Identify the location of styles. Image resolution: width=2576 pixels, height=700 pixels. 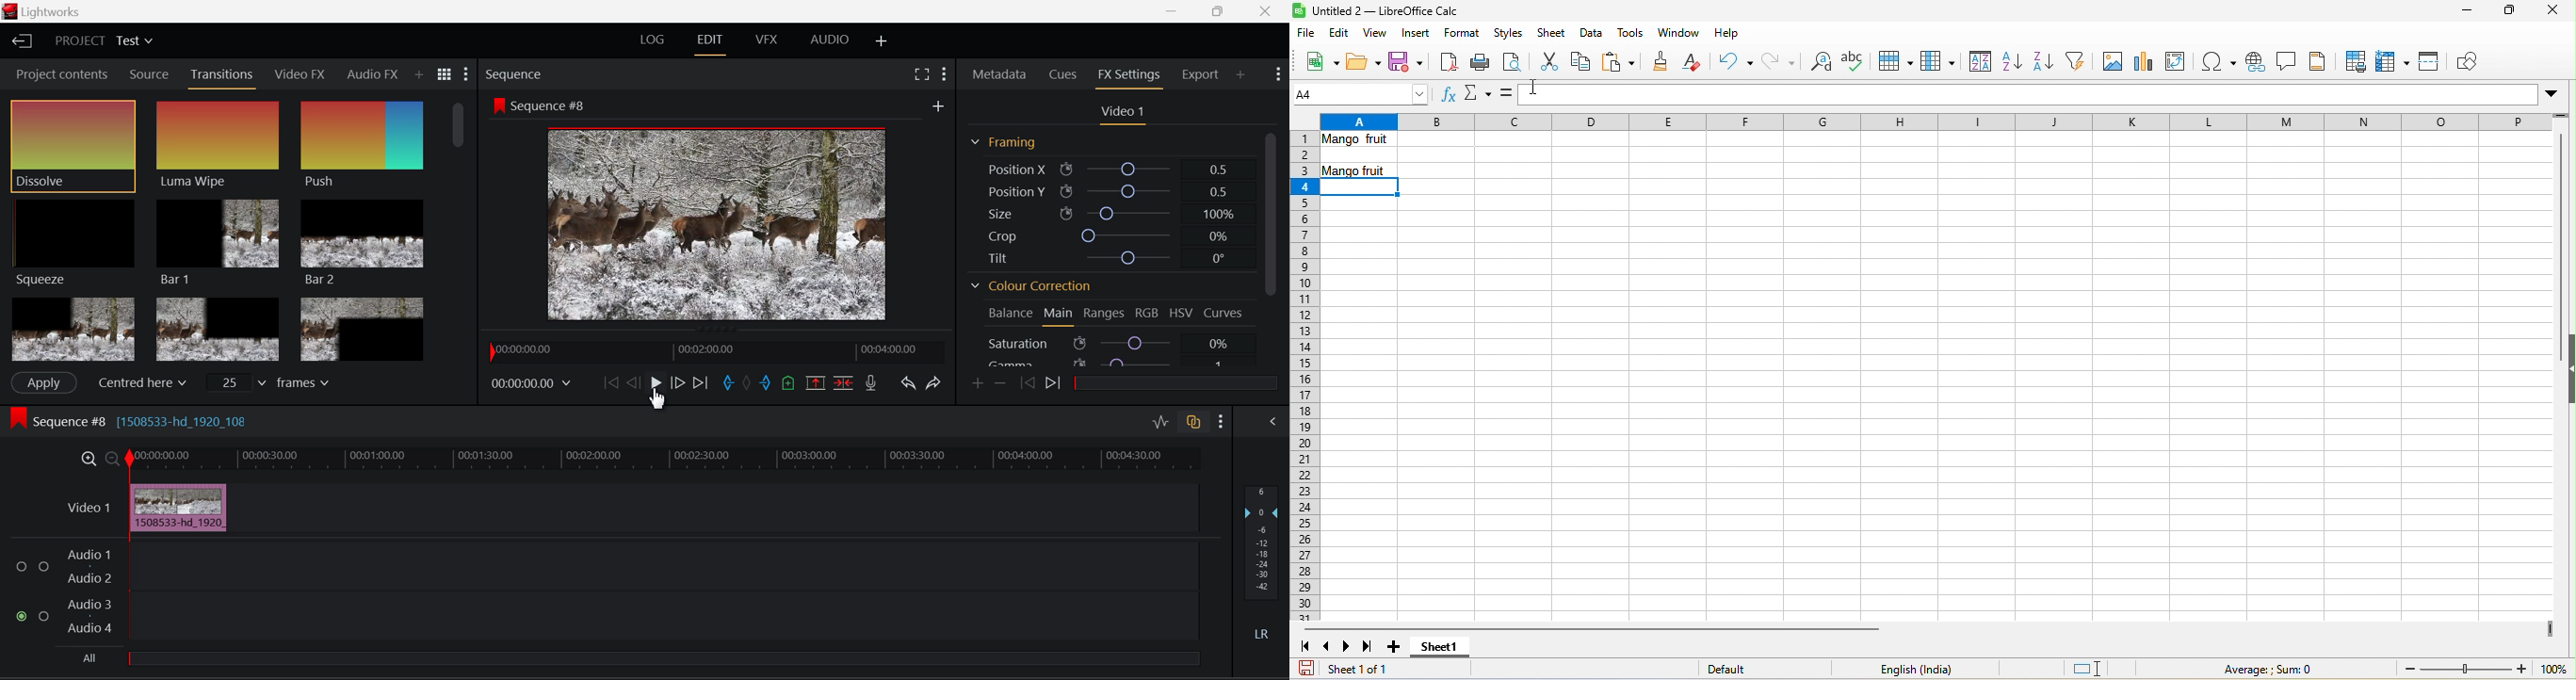
(1510, 34).